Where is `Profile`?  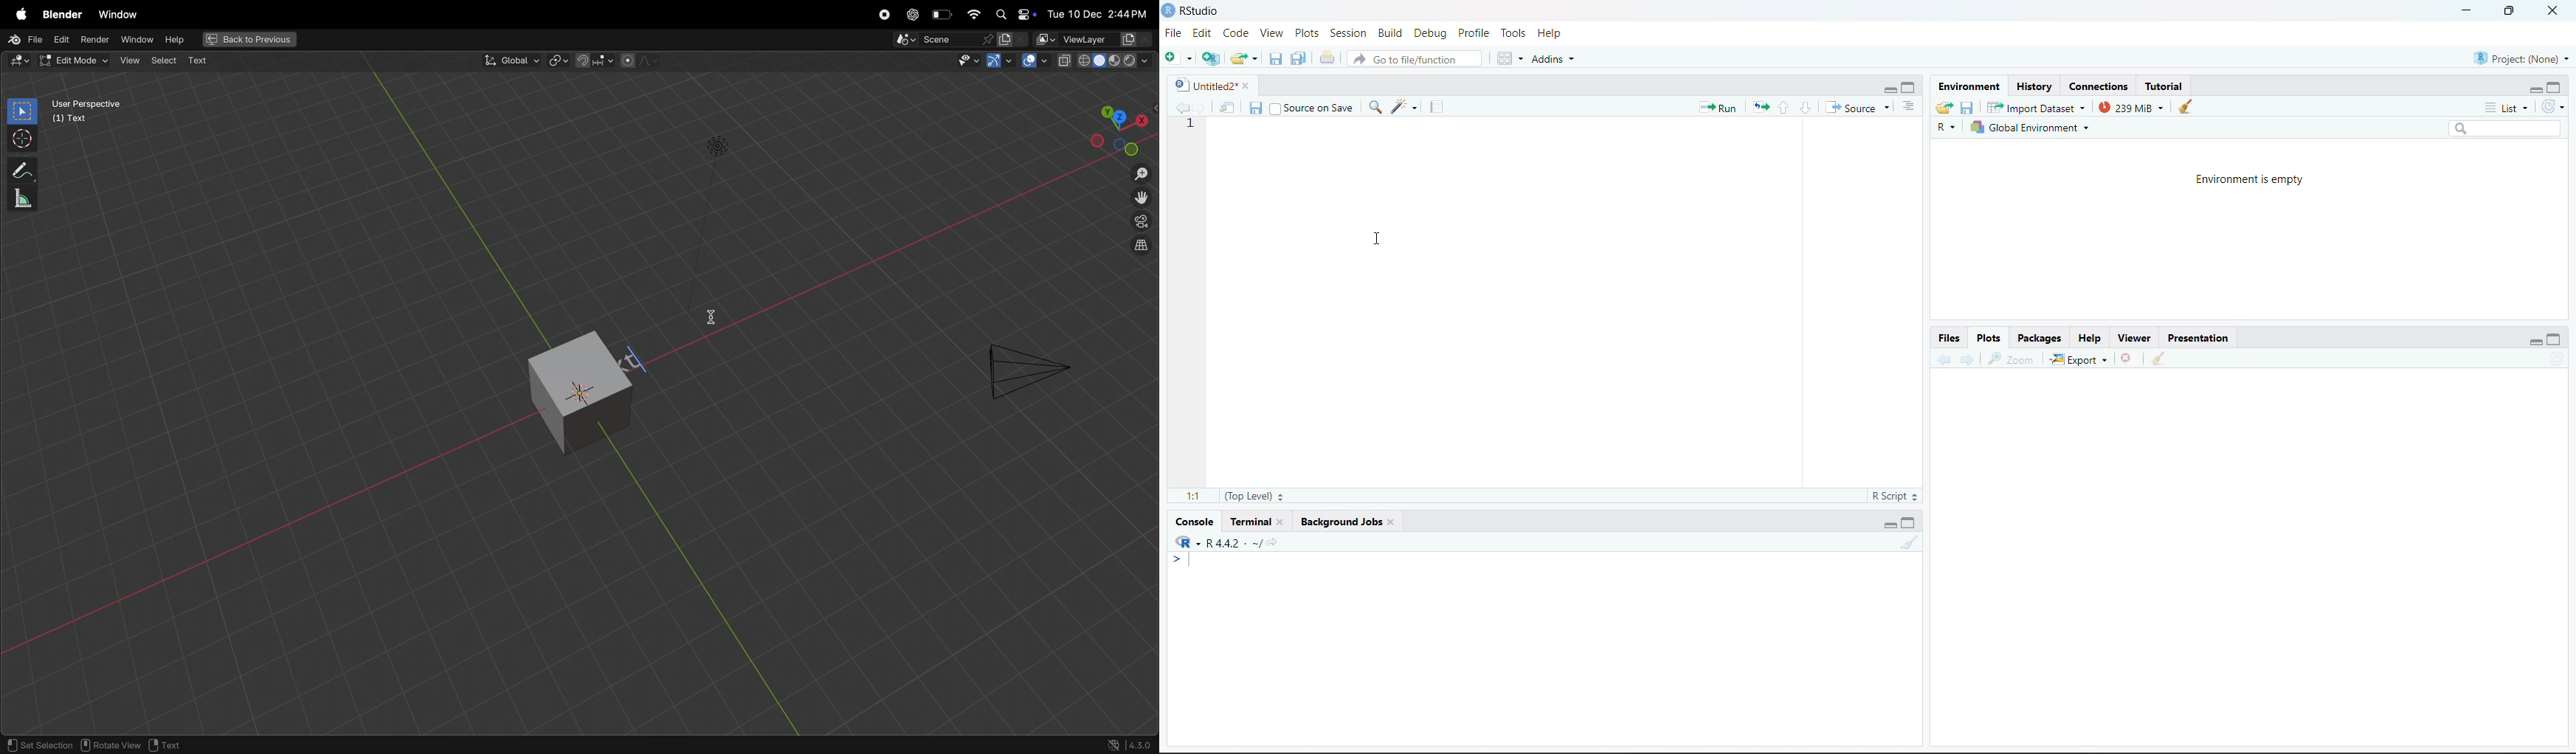 Profile is located at coordinates (1471, 33).